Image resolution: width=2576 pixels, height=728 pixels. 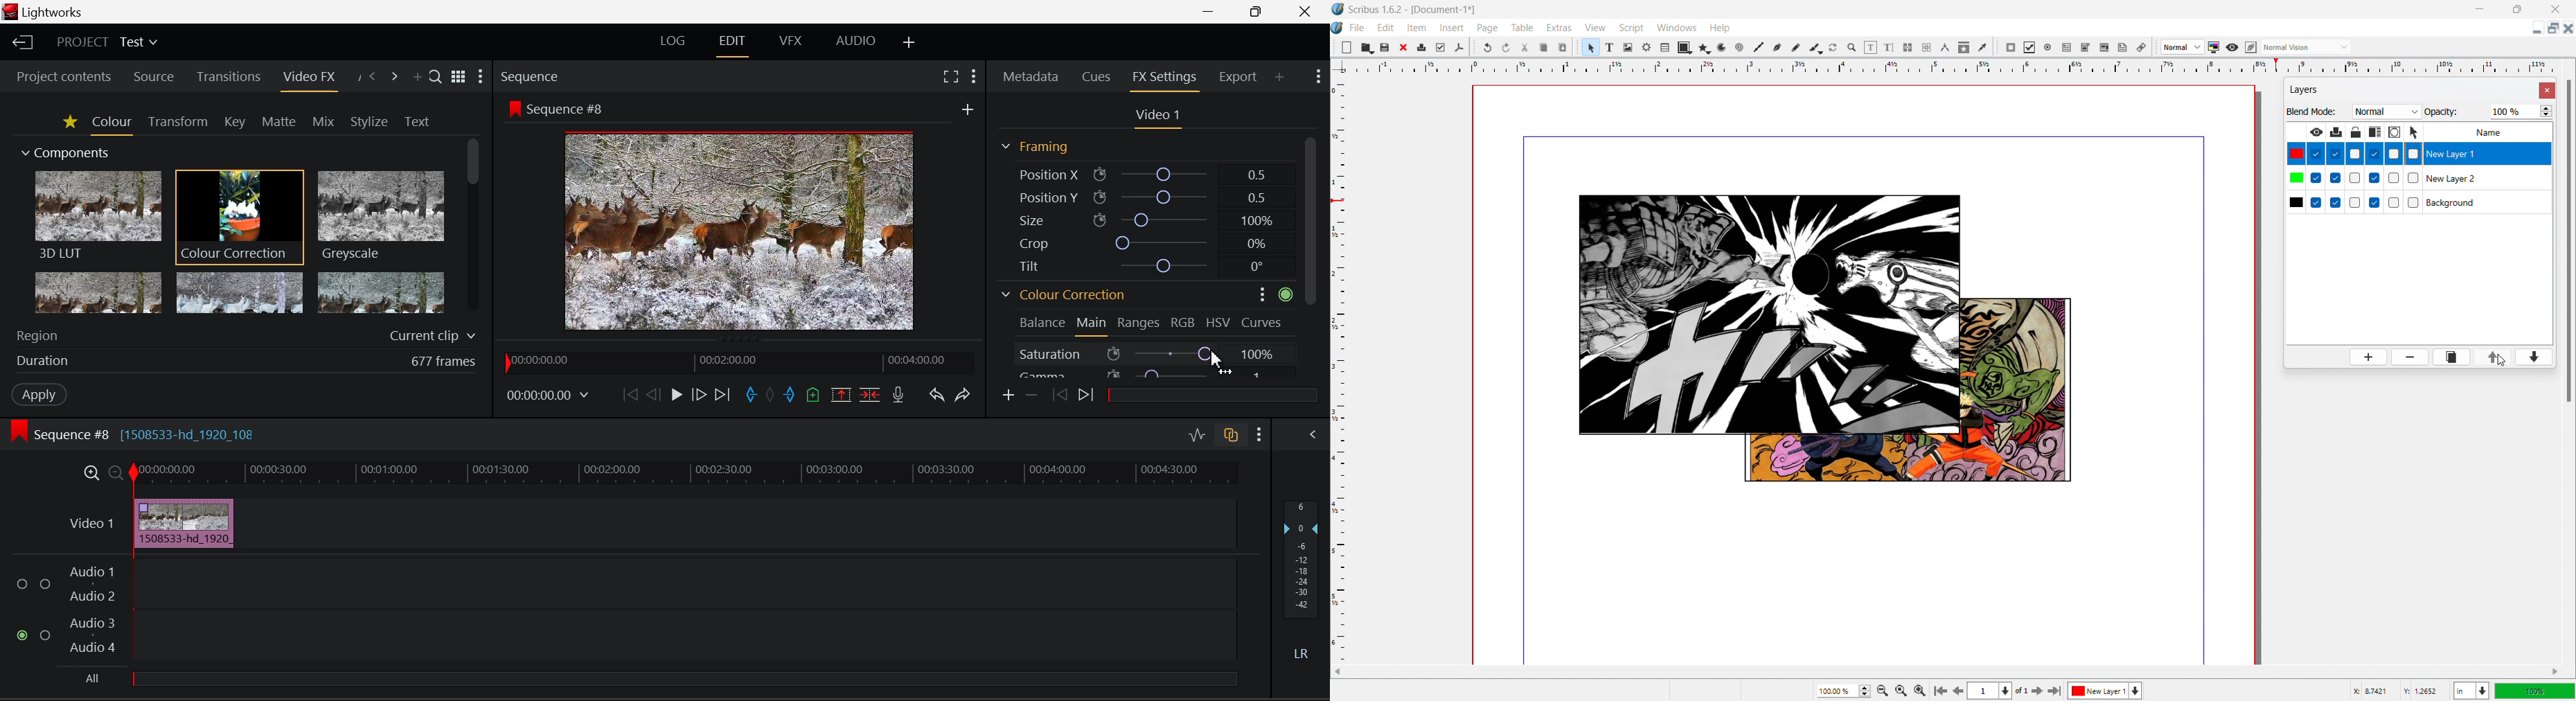 What do you see at coordinates (45, 583) in the screenshot?
I see `Audio Input Checkbox` at bounding box center [45, 583].